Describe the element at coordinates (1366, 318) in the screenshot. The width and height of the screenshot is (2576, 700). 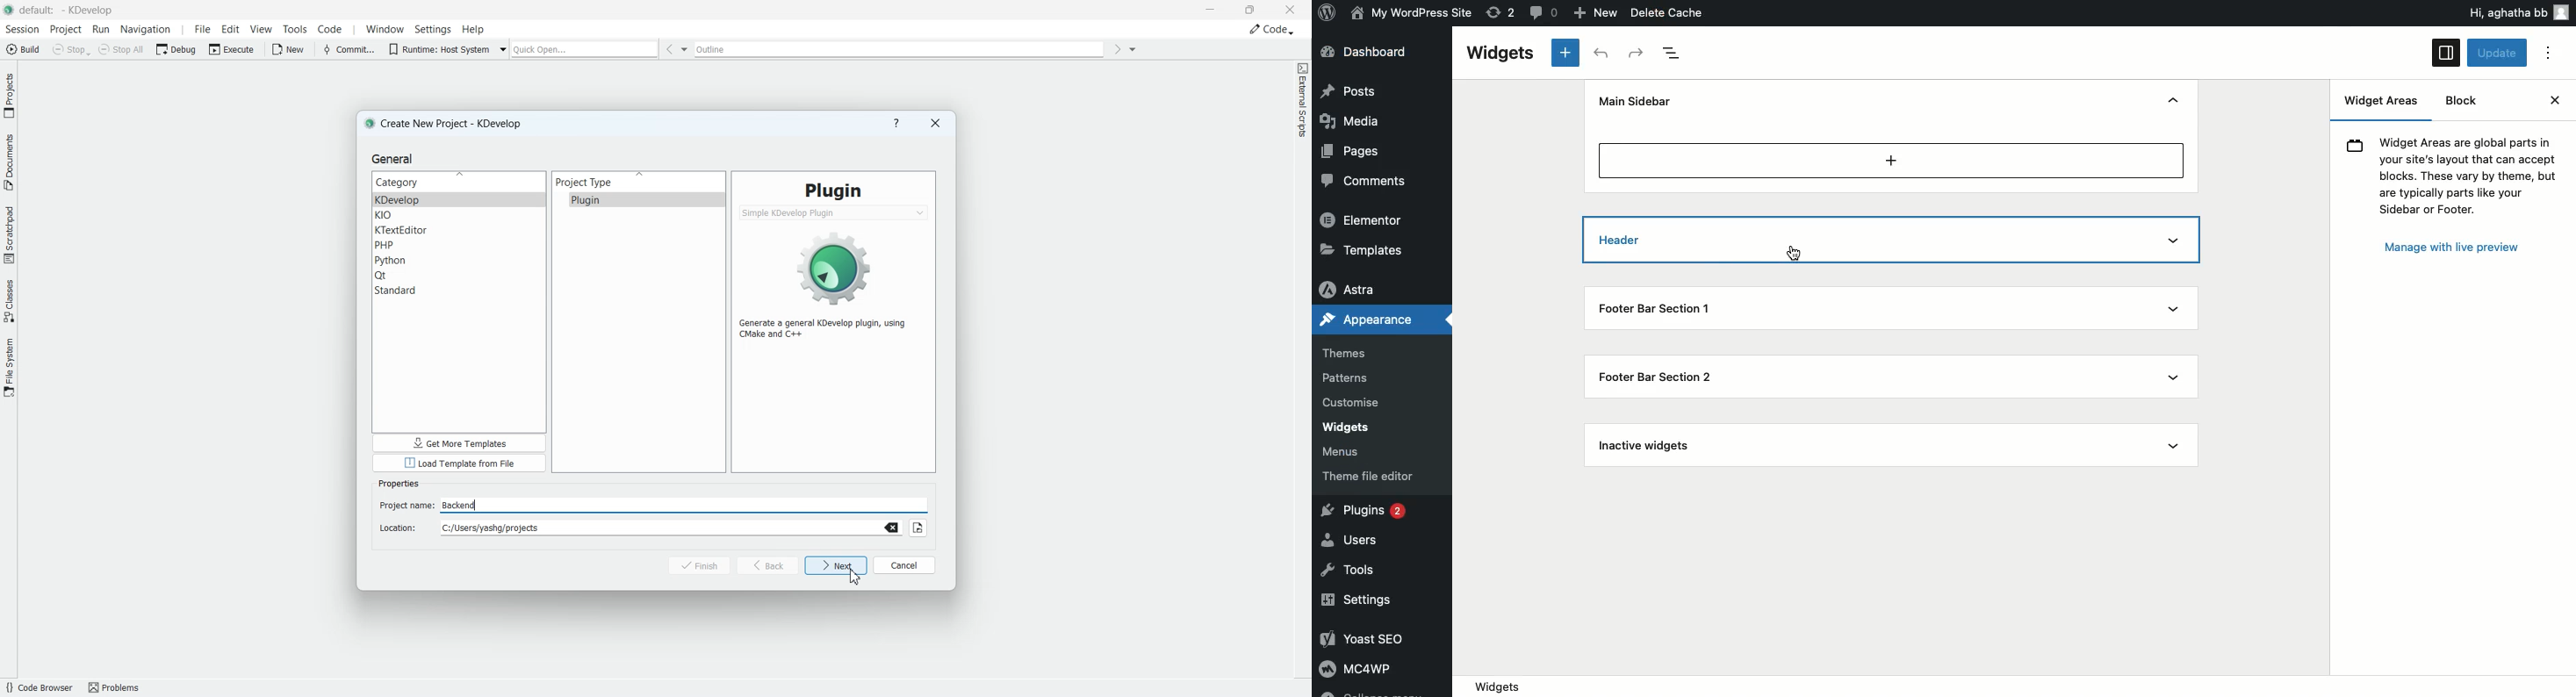
I see `Appearance` at that location.